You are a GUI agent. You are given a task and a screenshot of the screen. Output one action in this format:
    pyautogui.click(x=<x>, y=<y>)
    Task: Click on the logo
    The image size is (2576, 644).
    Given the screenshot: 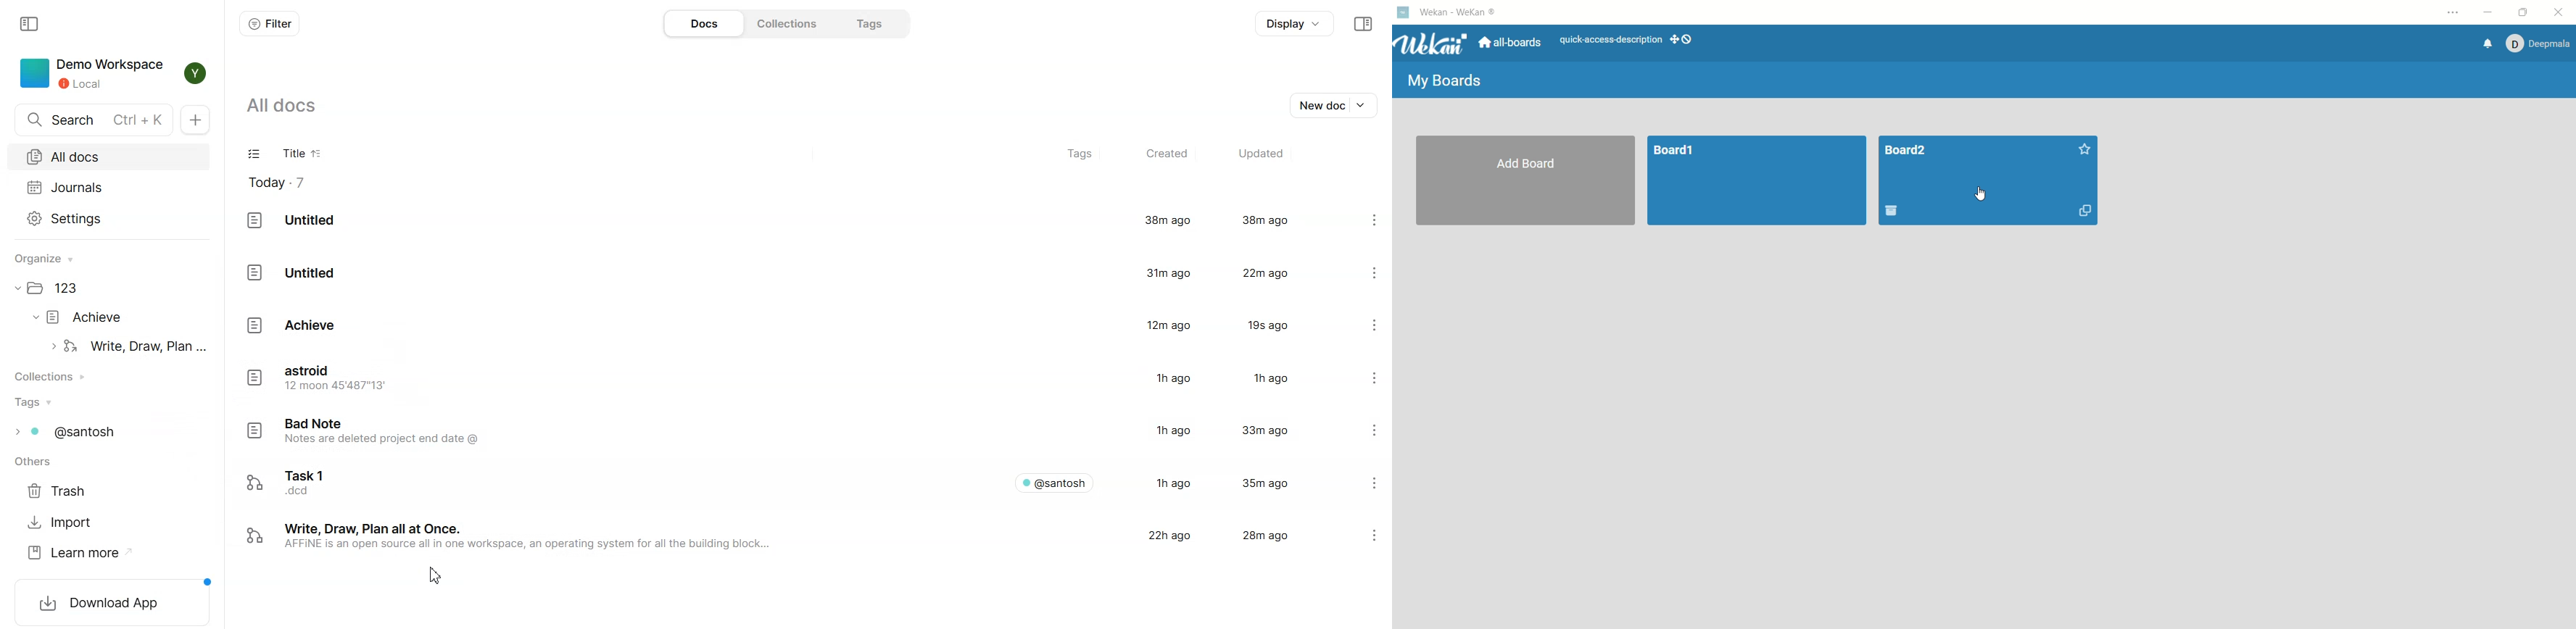 What is the action you would take?
    pyautogui.click(x=1406, y=10)
    